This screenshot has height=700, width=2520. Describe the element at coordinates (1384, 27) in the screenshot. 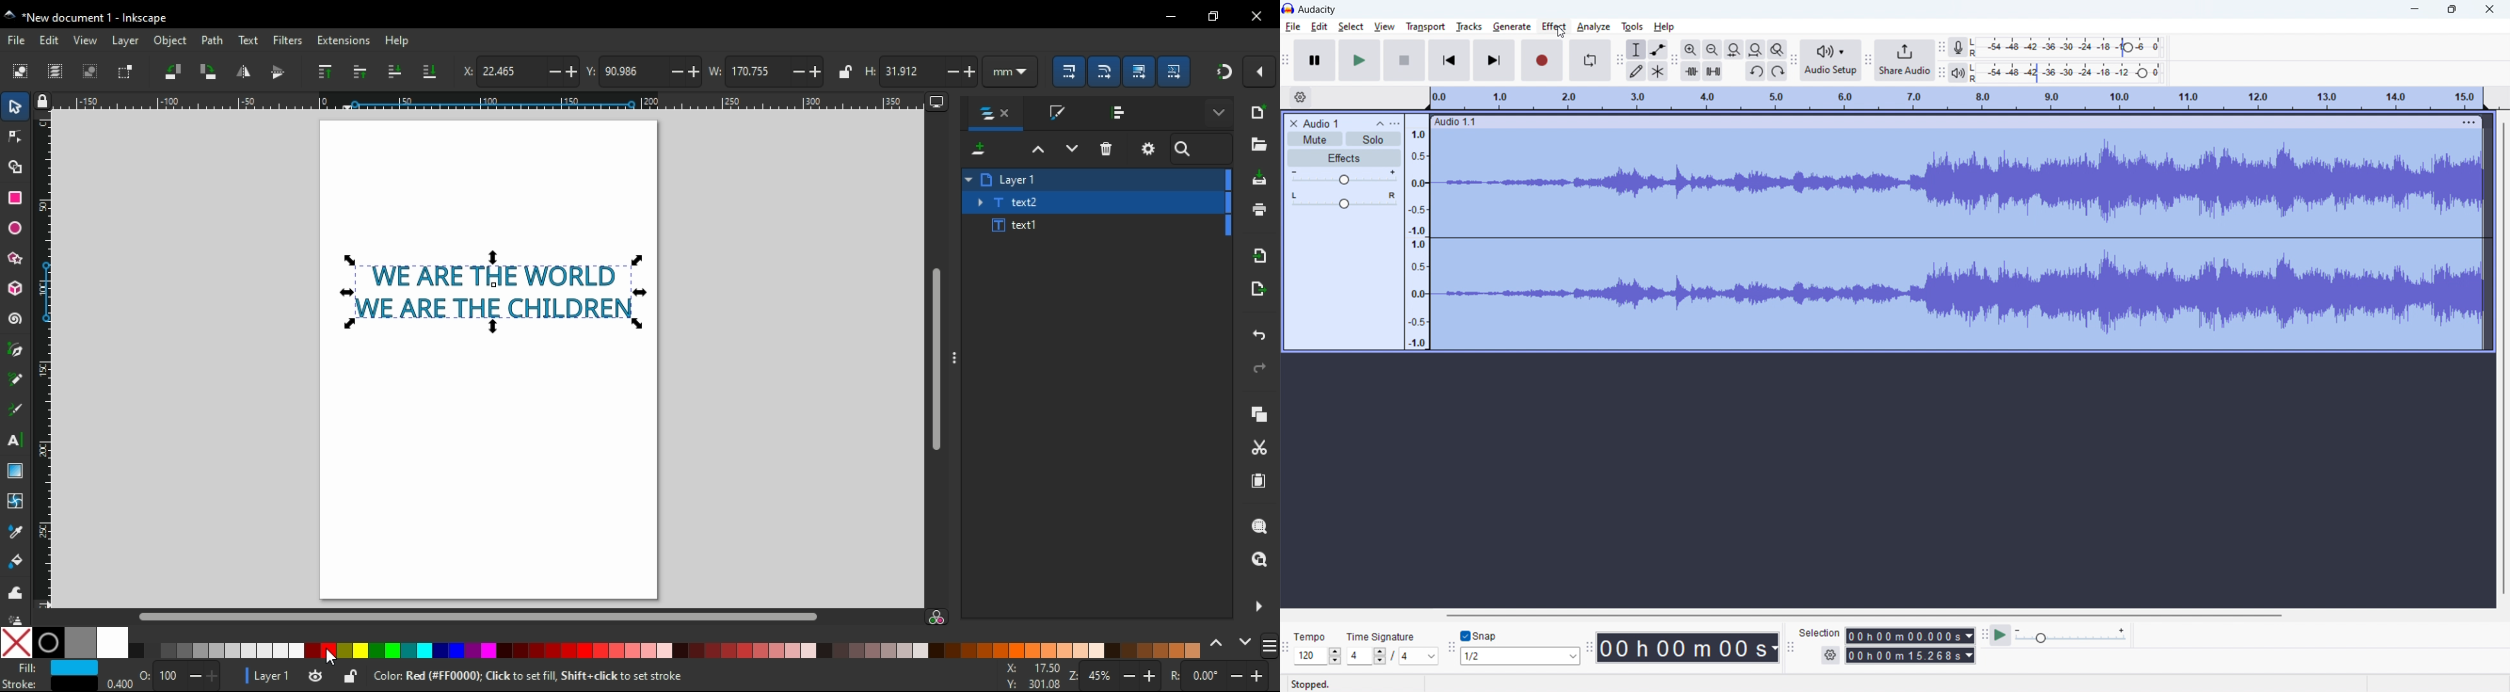

I see `view` at that location.